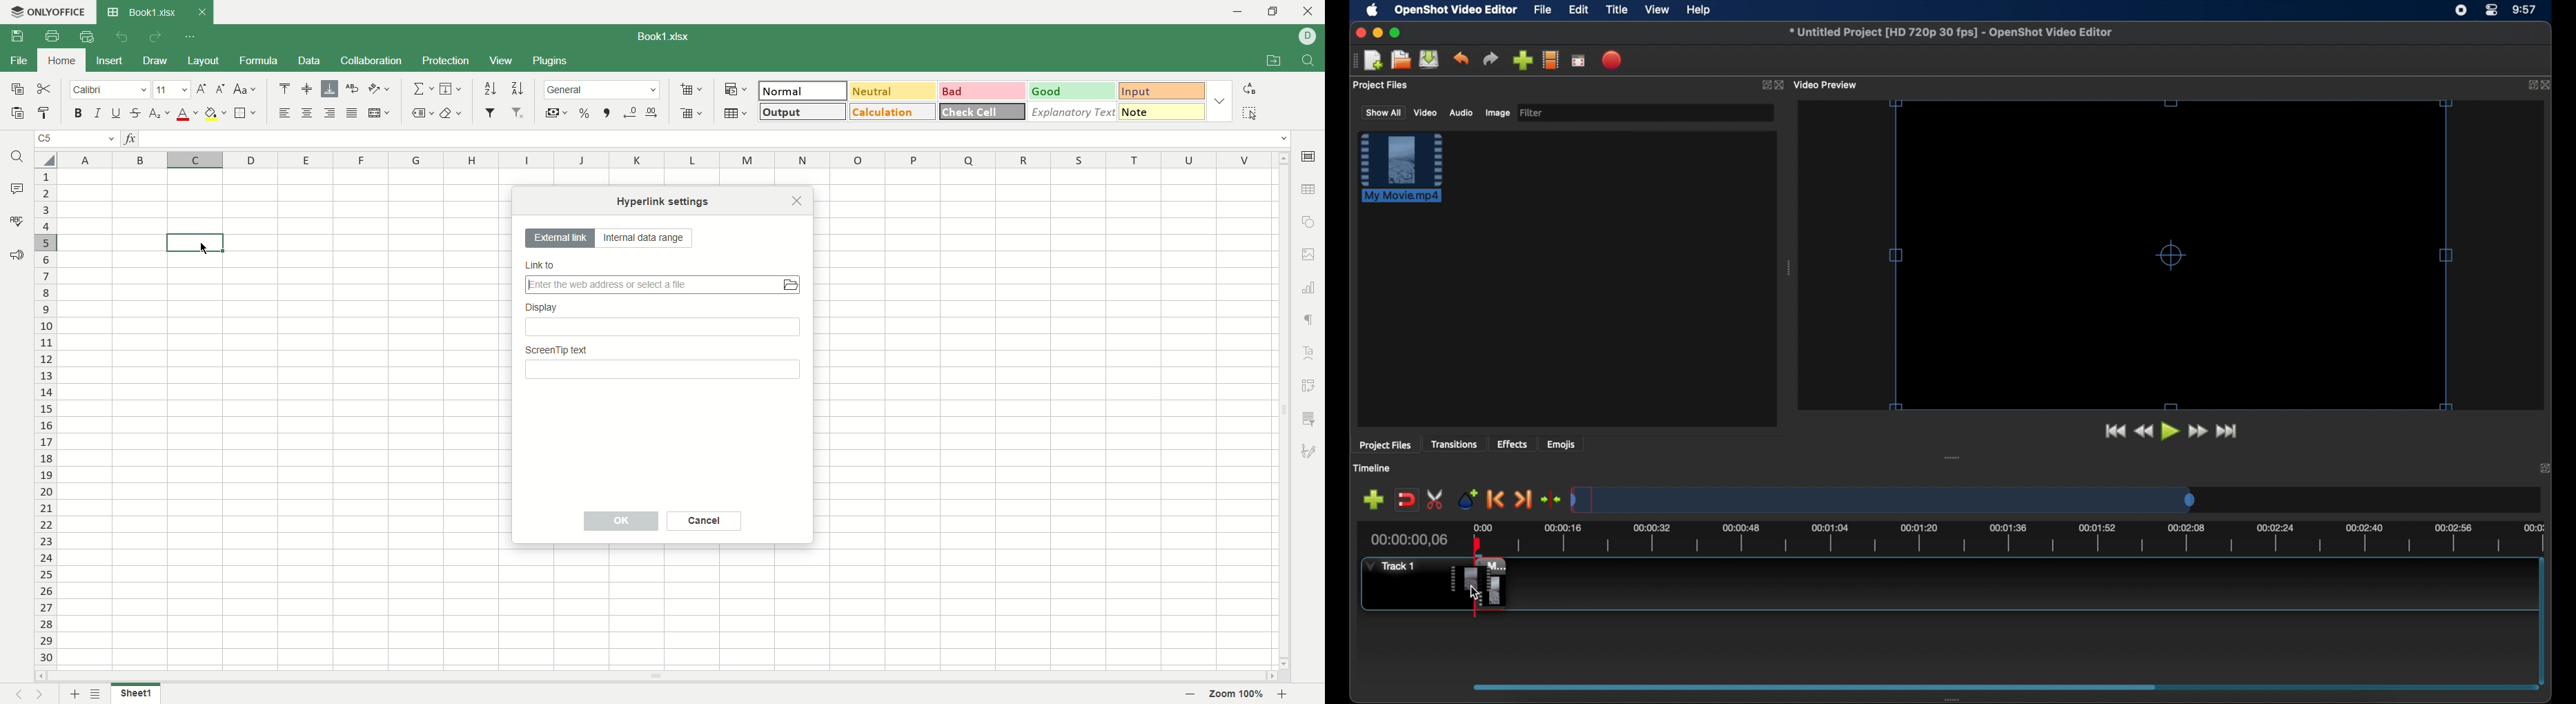 The width and height of the screenshot is (2576, 728). Describe the element at coordinates (518, 88) in the screenshot. I see `sort descending` at that location.